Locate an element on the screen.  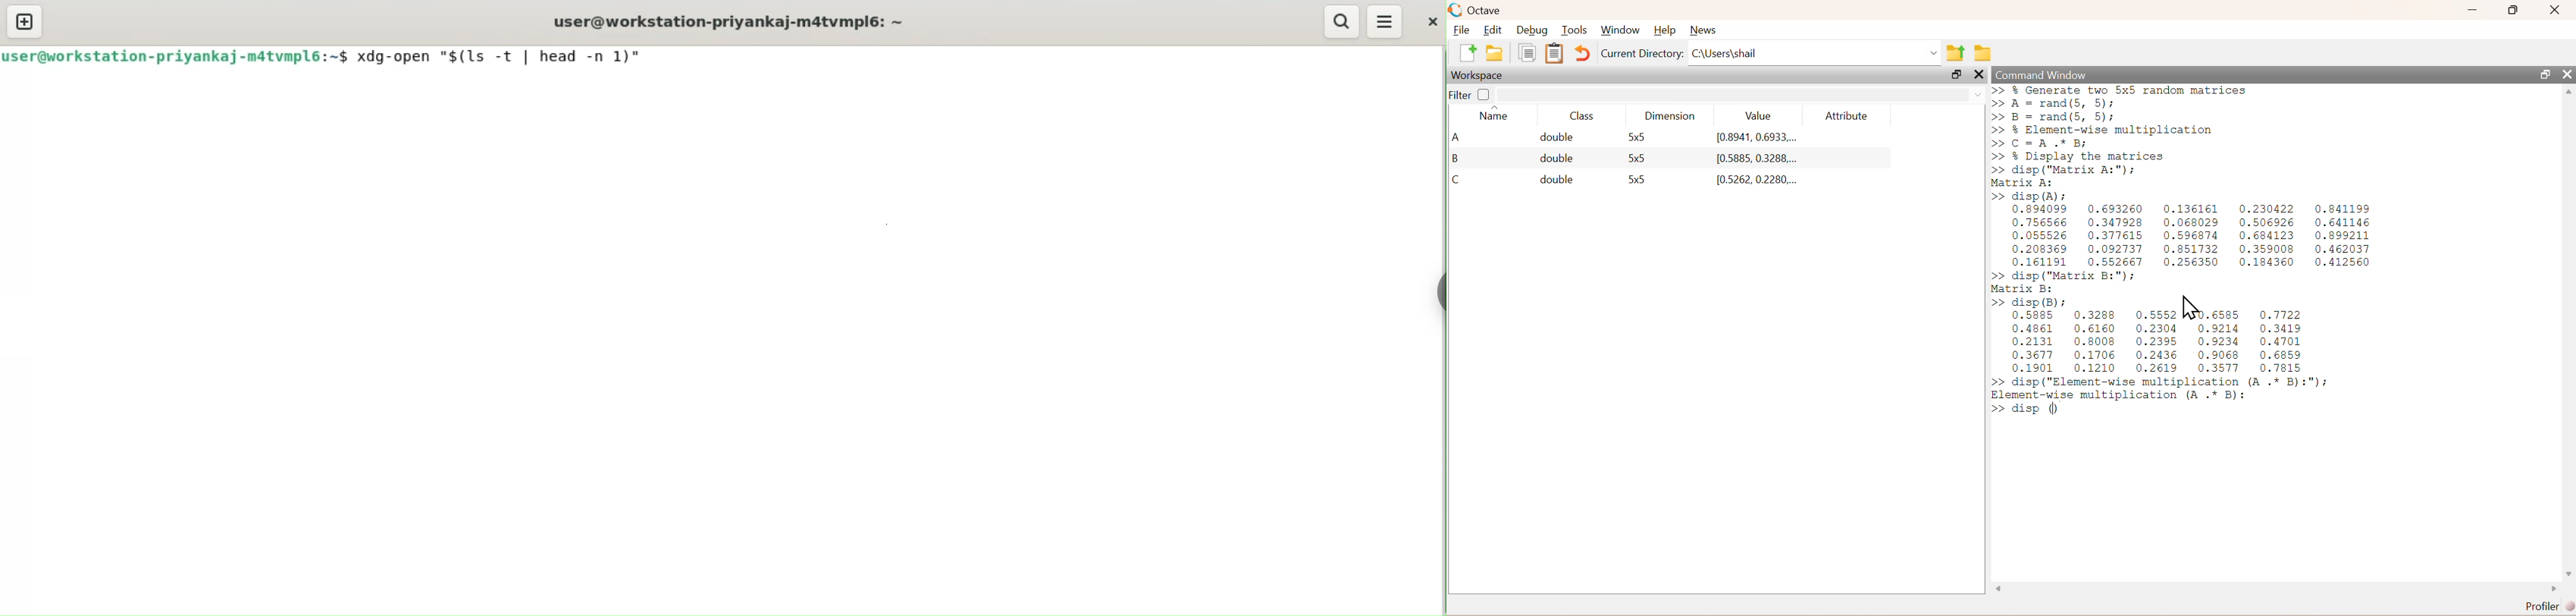
Down is located at coordinates (2569, 568).